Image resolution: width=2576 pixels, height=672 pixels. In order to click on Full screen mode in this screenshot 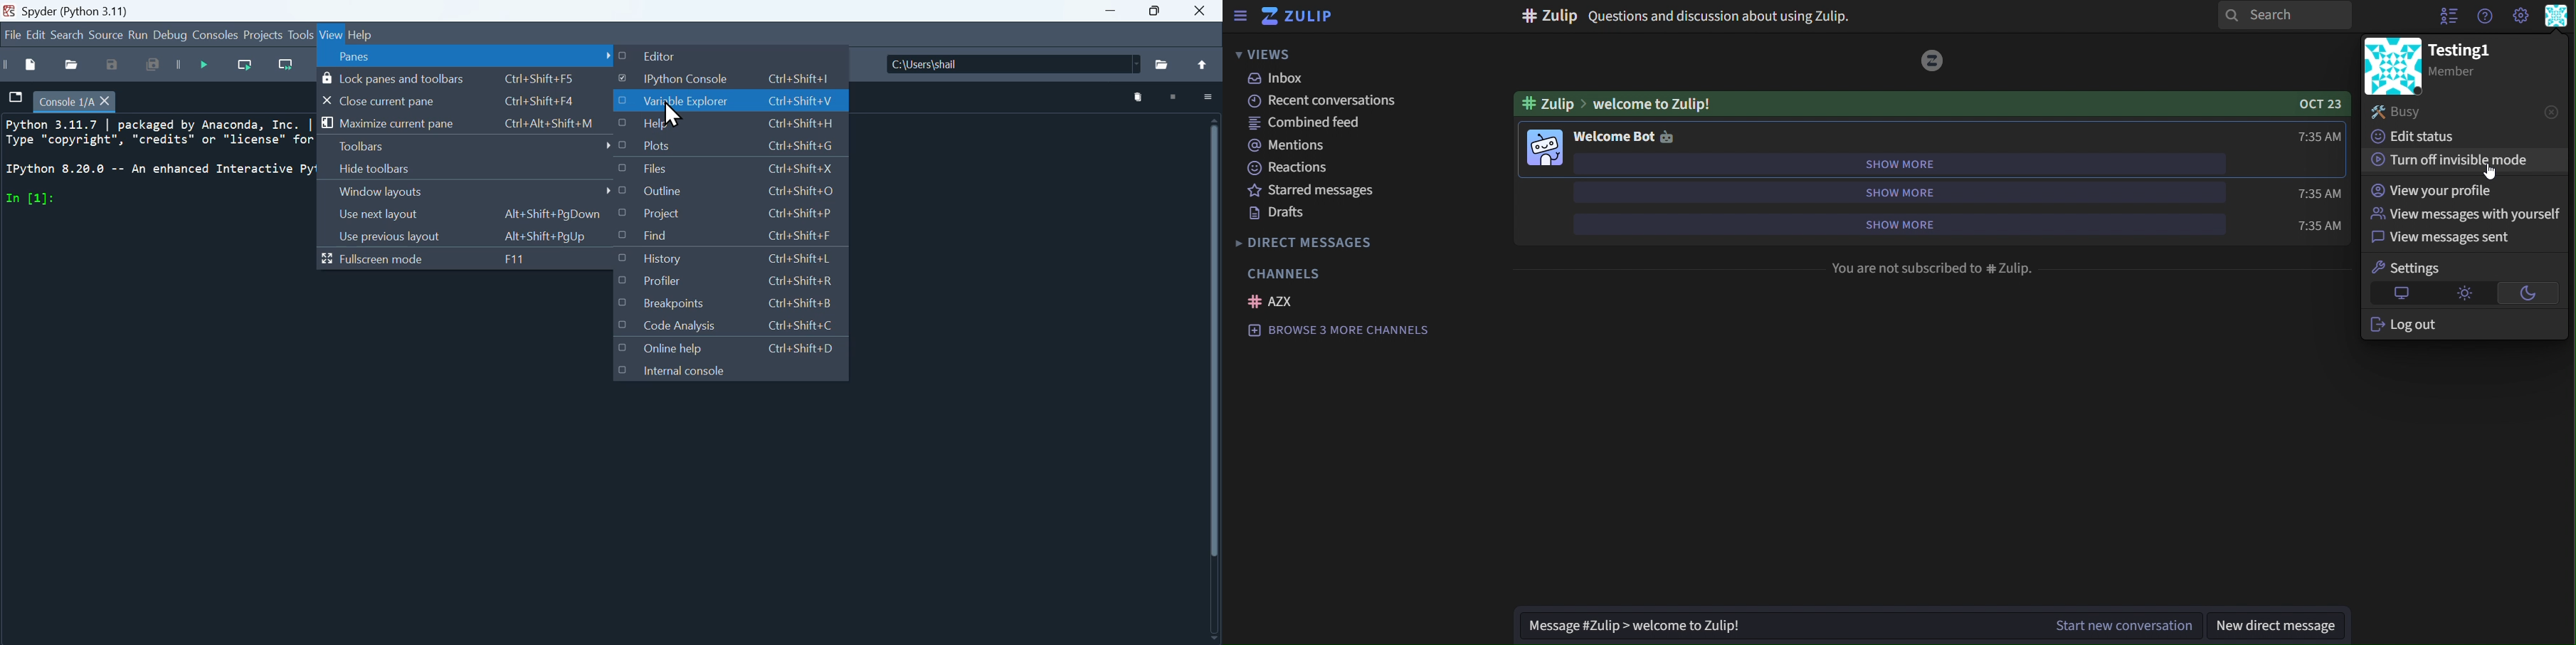, I will do `click(445, 257)`.